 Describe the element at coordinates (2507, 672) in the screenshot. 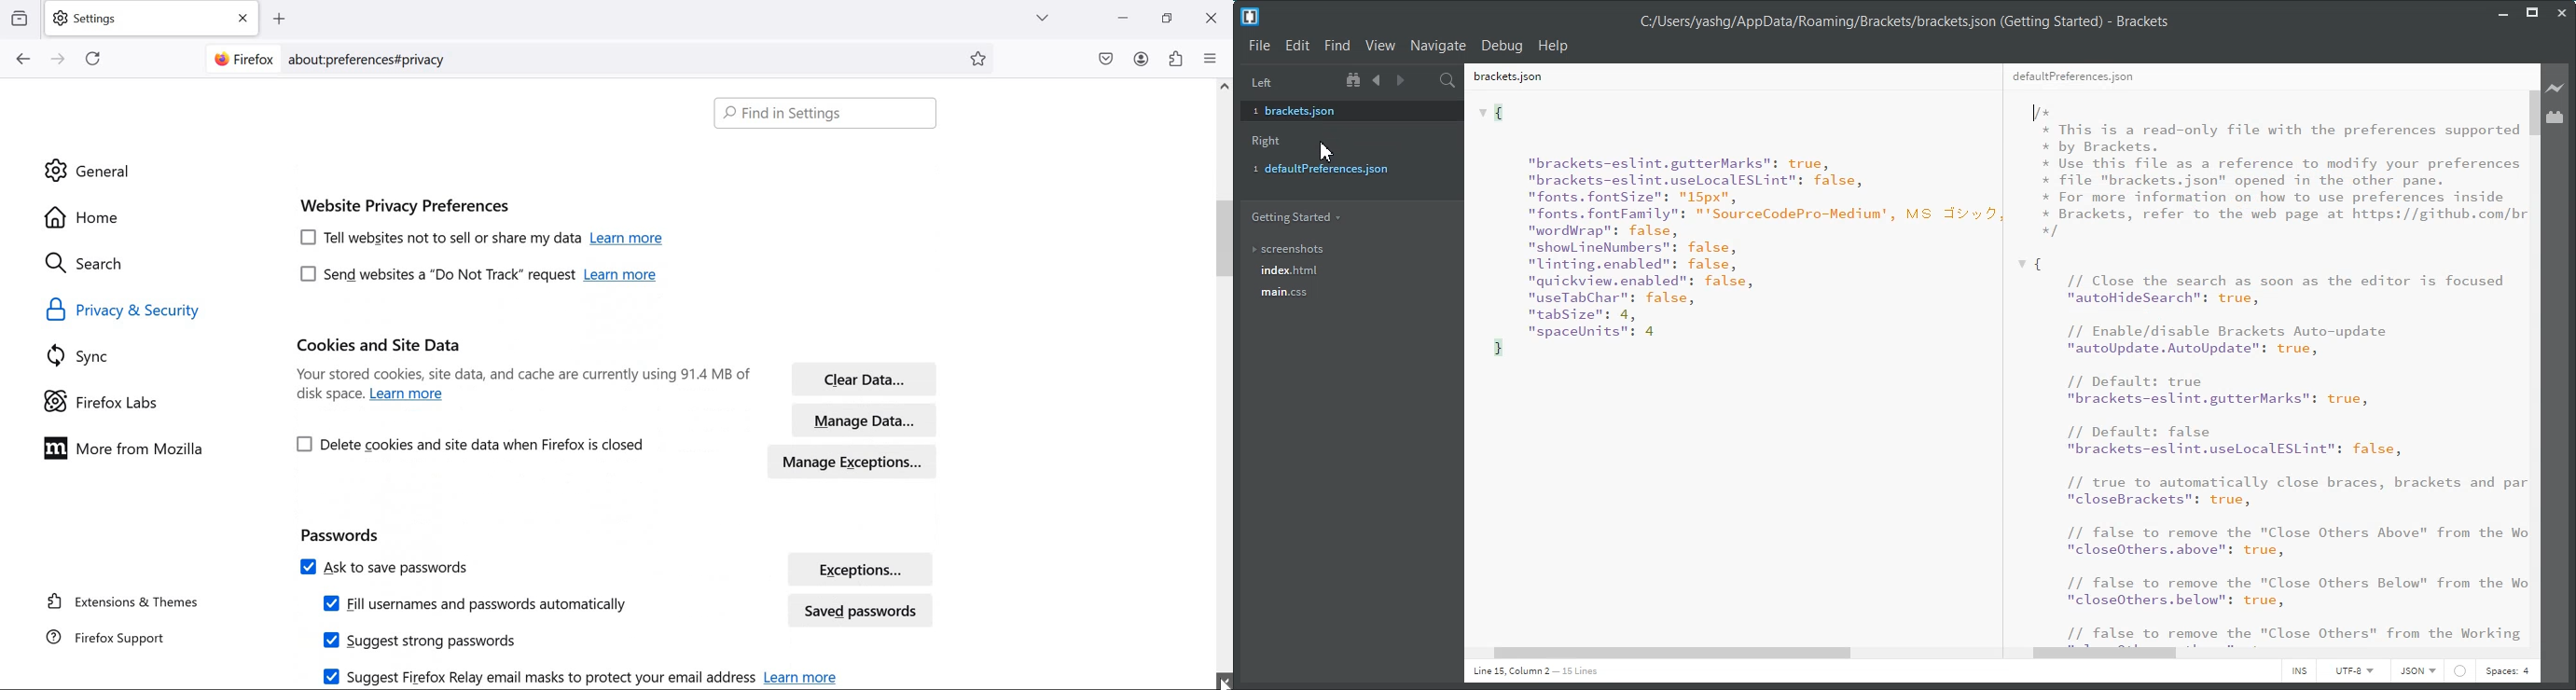

I see `Spaces: 4` at that location.